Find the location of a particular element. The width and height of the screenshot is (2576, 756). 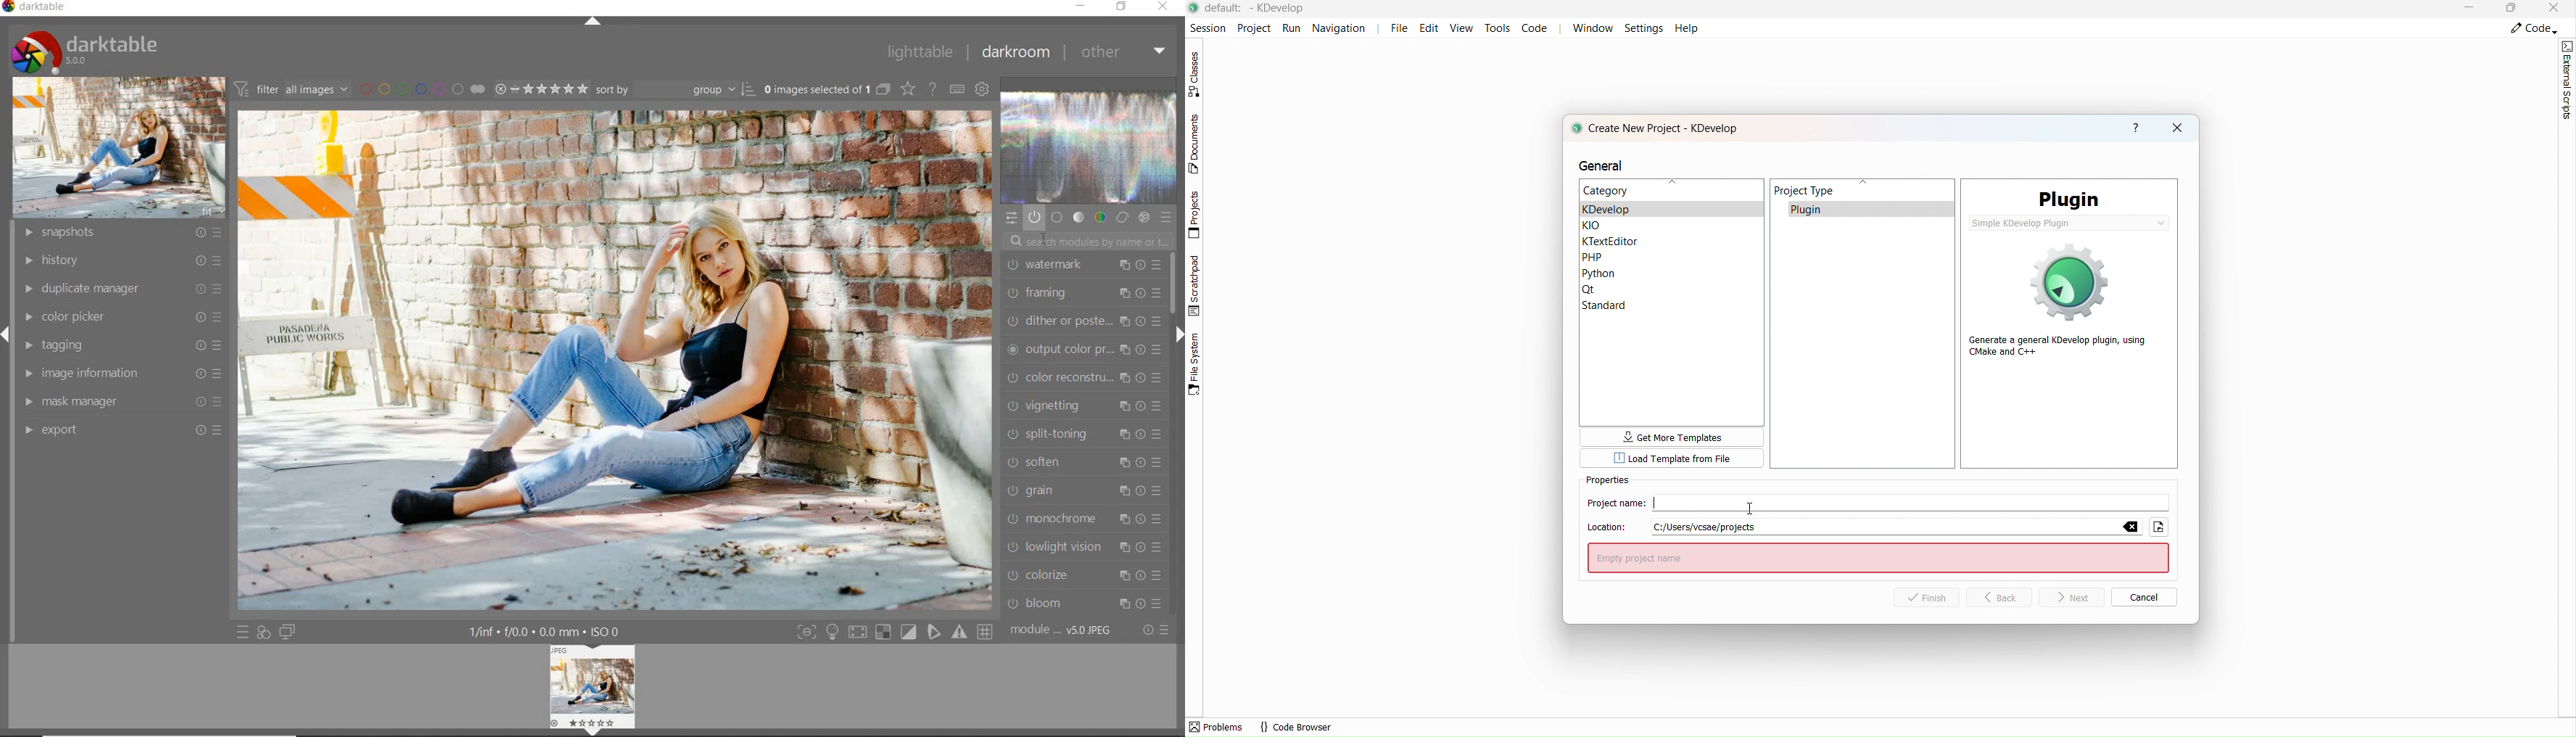

Standar is located at coordinates (1613, 306).